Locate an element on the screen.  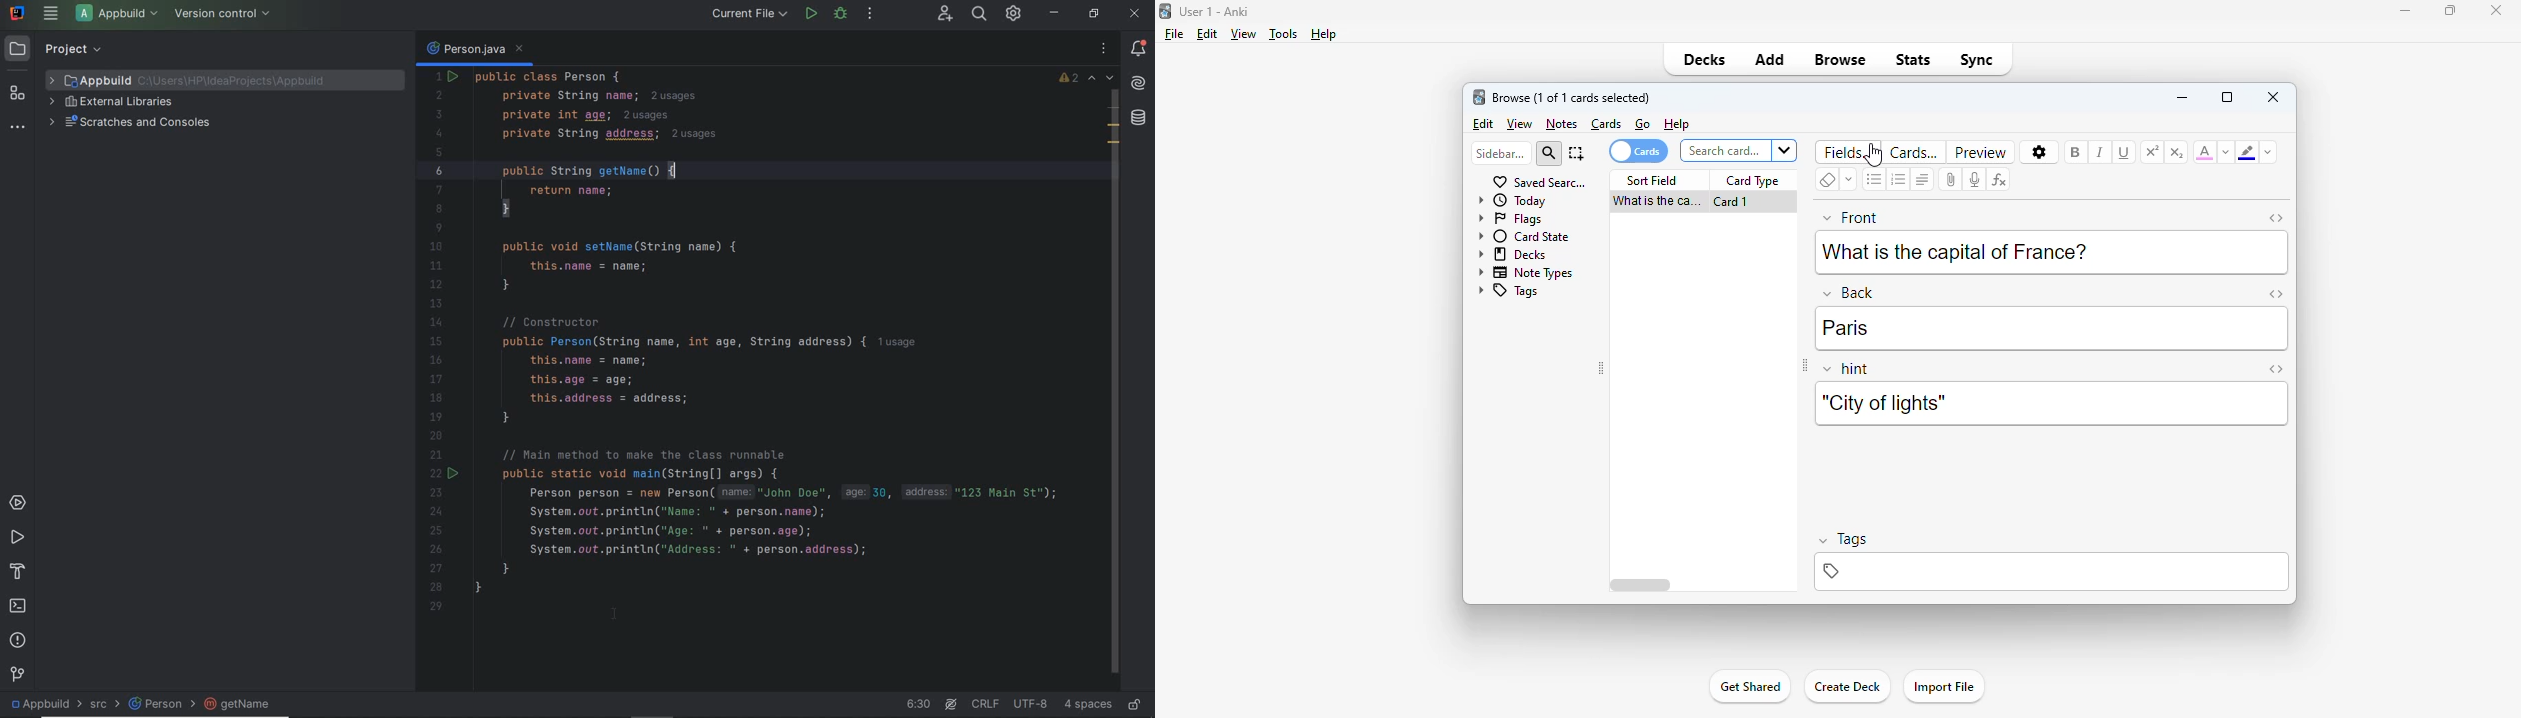
select is located at coordinates (1577, 153).